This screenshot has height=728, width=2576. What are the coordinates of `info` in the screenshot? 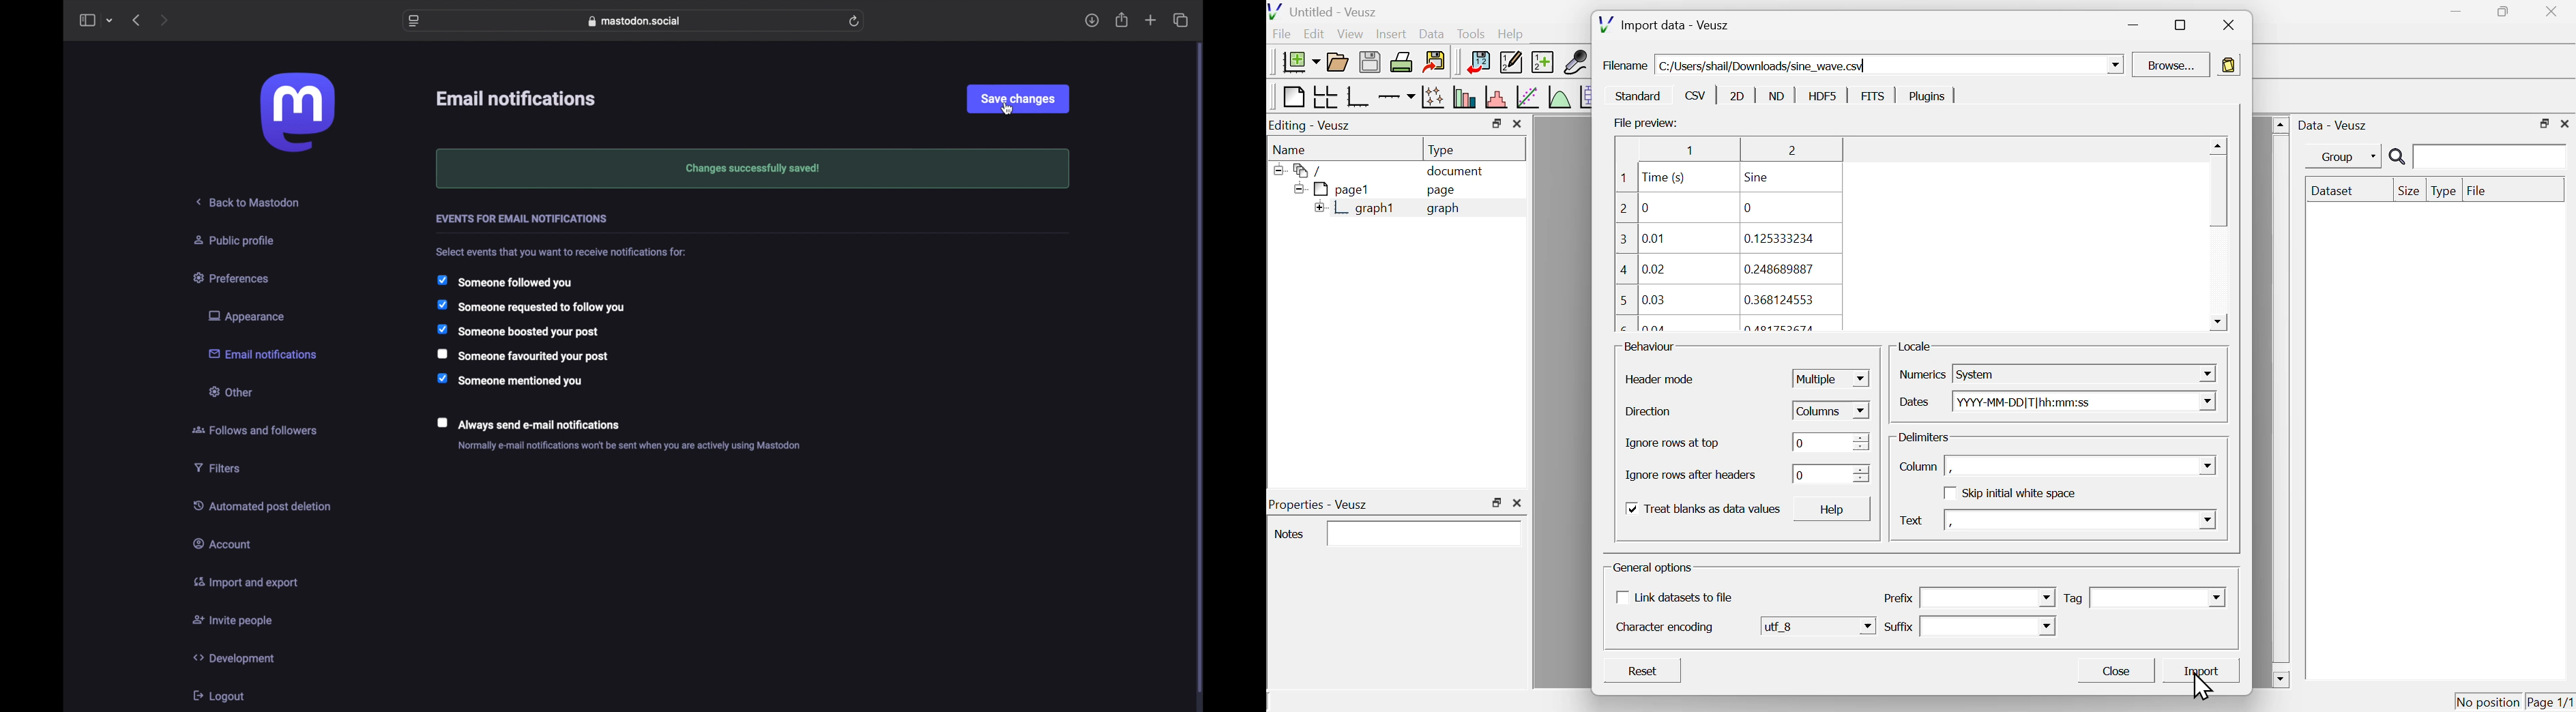 It's located at (563, 254).